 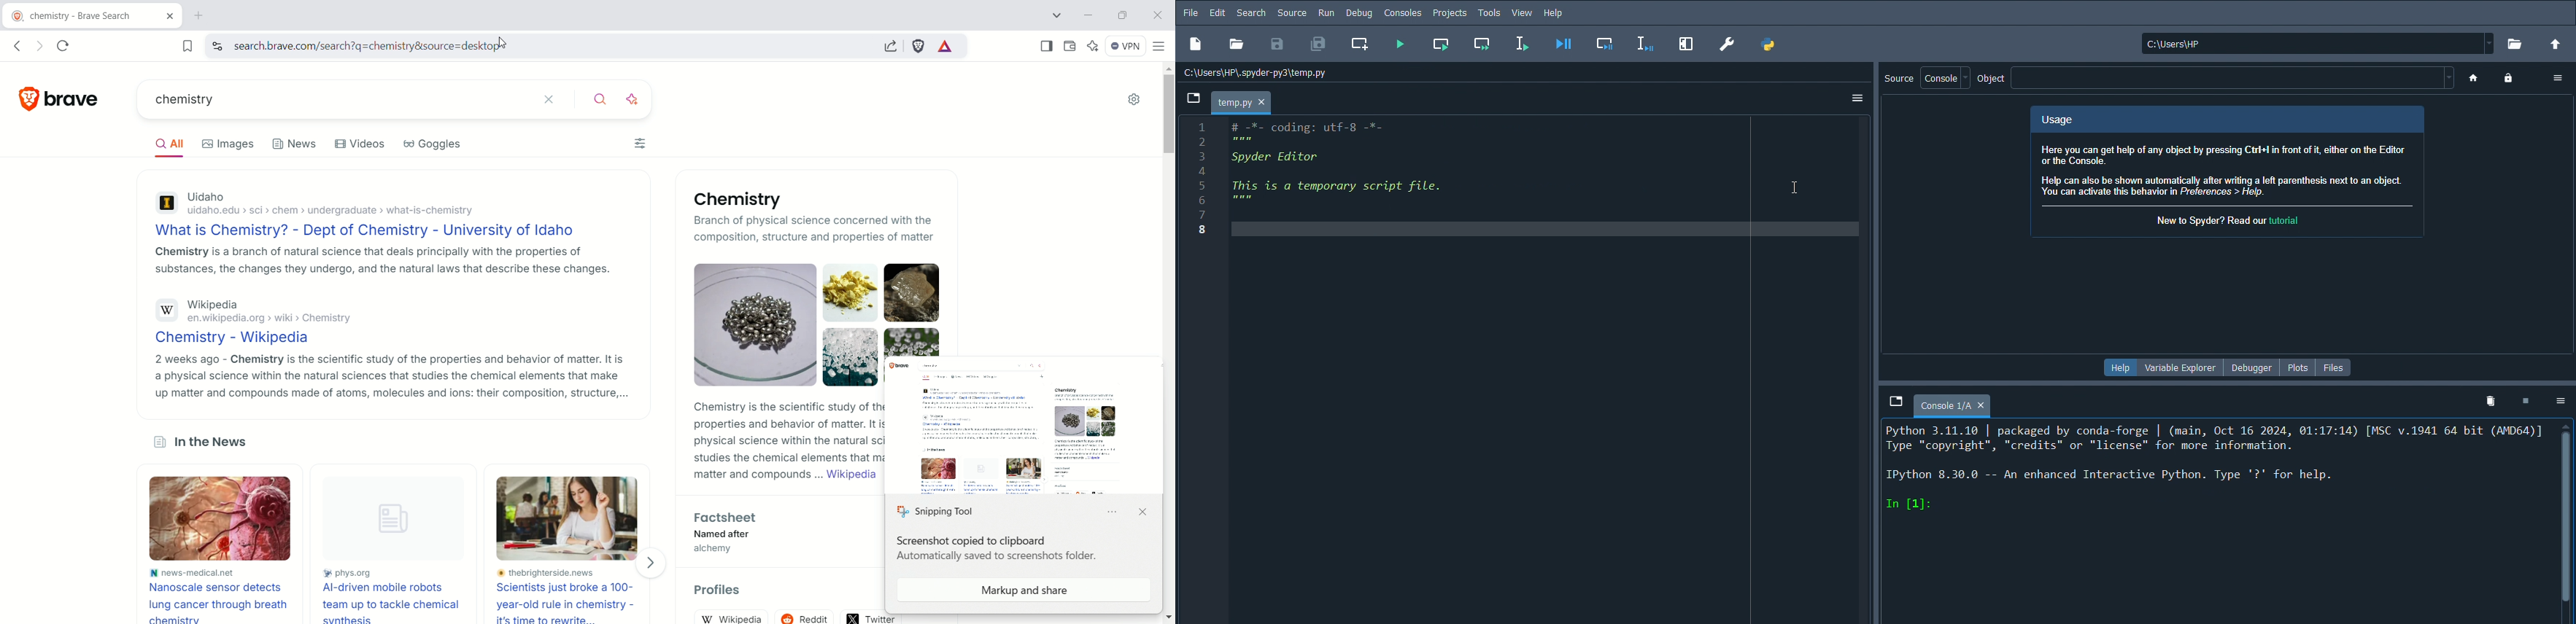 What do you see at coordinates (358, 46) in the screenshot?
I see `https://search.brave.com/search?q=chemistry&source=desktop` at bounding box center [358, 46].